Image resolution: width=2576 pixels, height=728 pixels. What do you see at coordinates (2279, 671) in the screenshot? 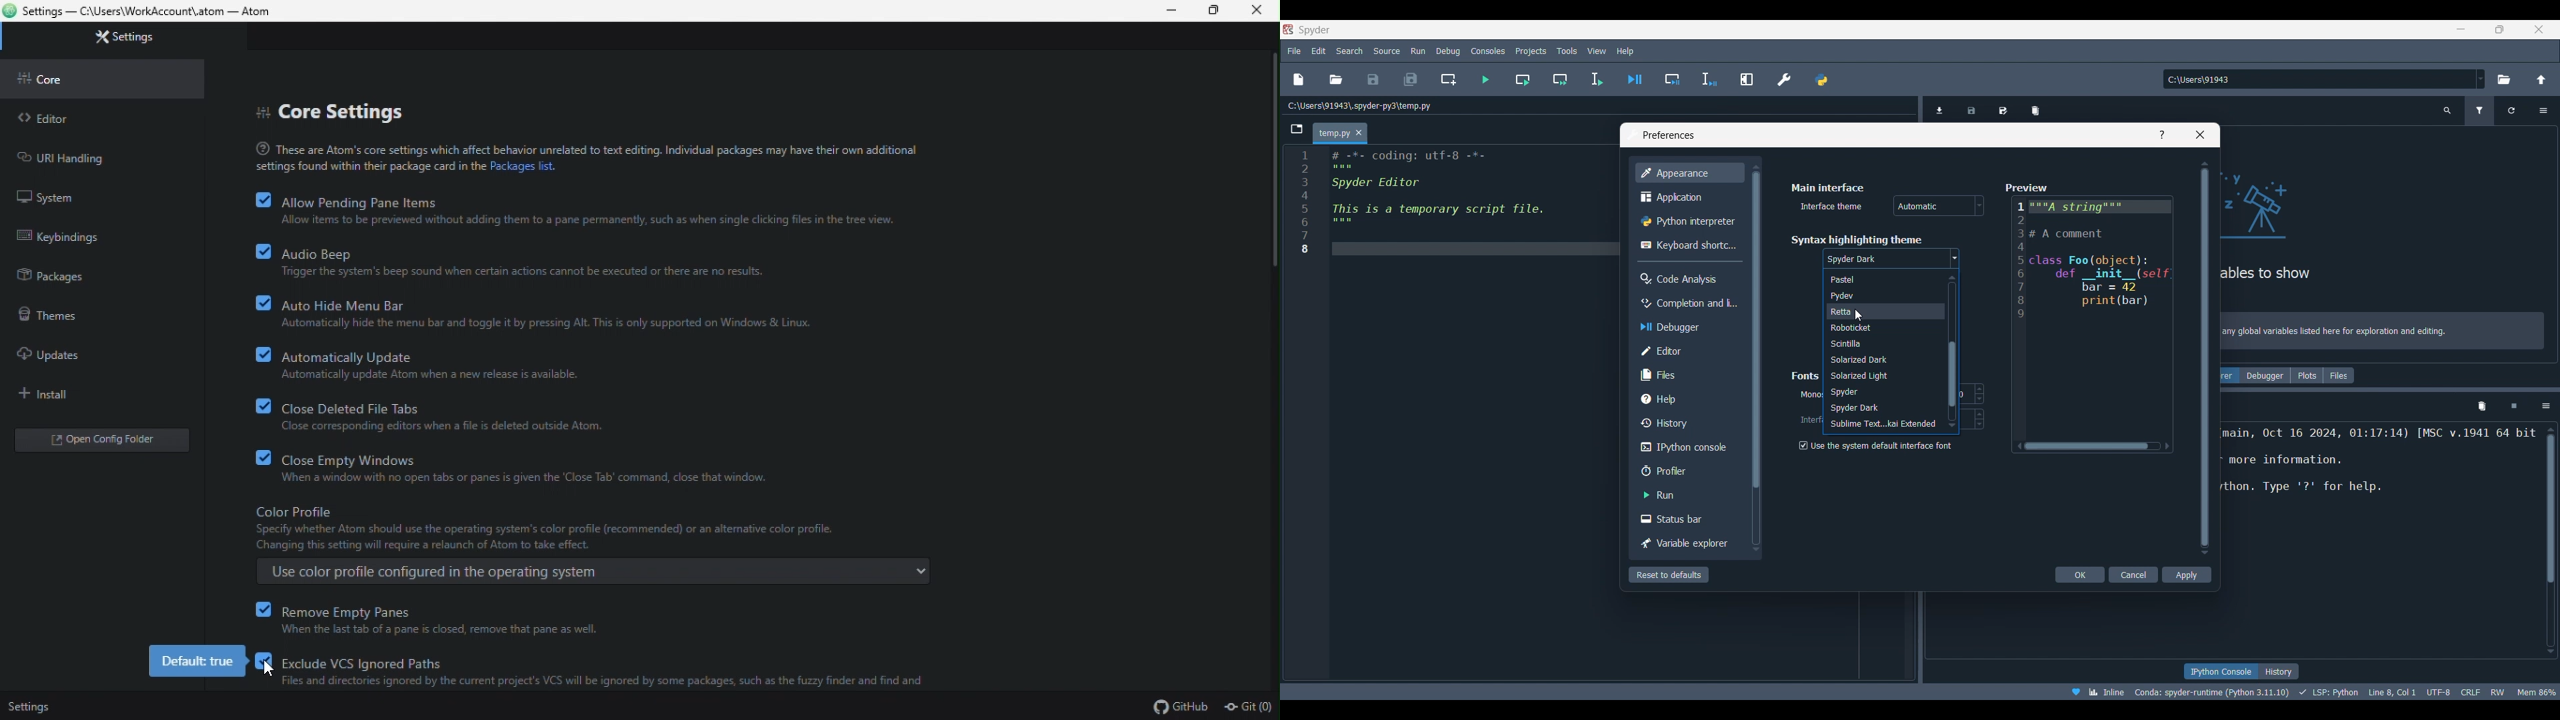
I see `History` at bounding box center [2279, 671].